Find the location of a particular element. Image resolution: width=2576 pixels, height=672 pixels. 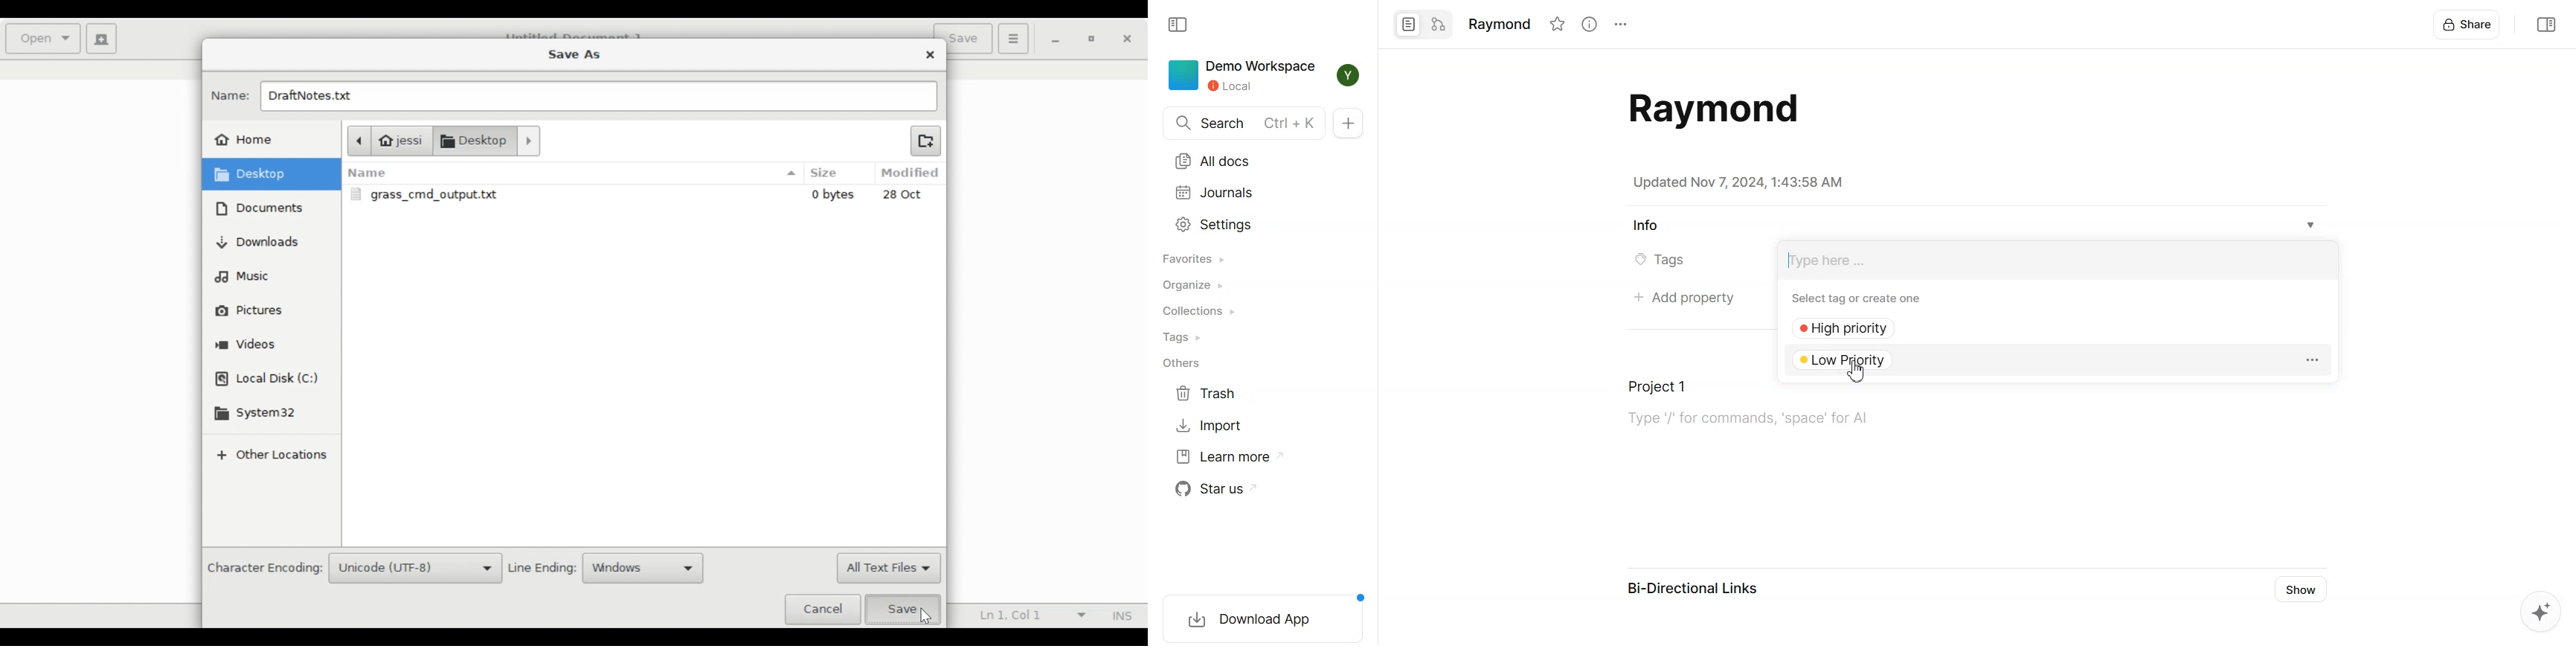

Pictures is located at coordinates (250, 311).